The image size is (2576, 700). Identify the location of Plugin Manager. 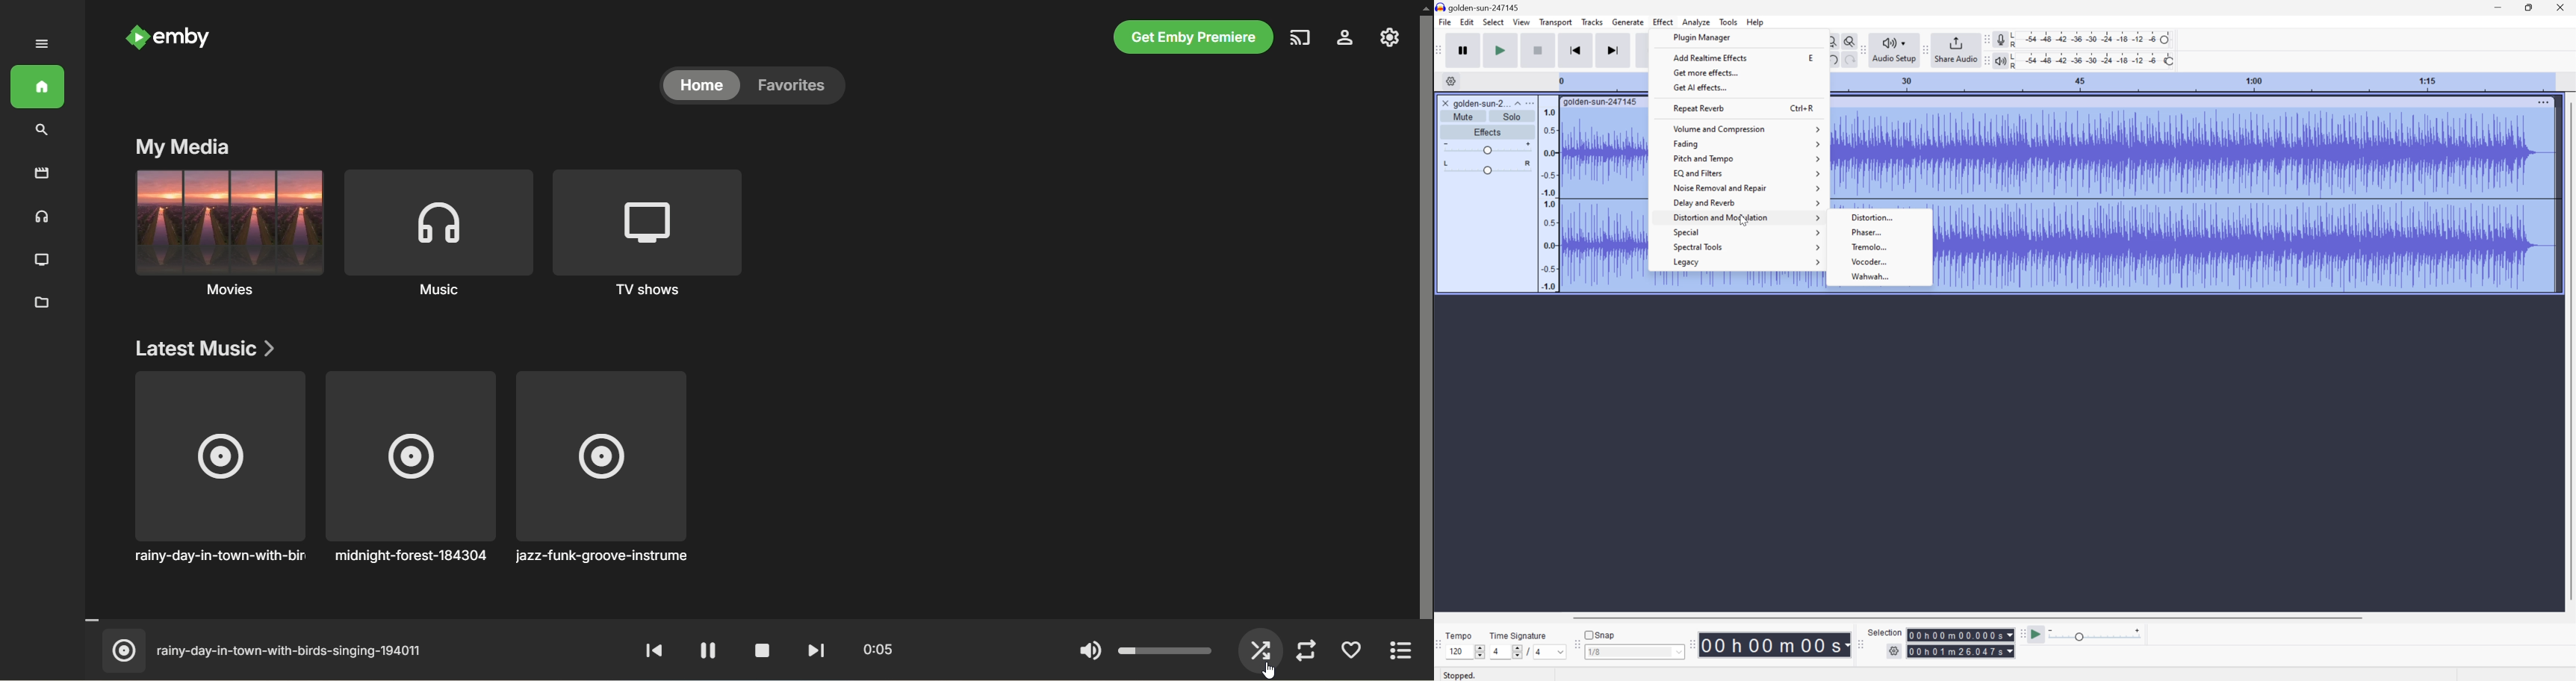
(1703, 37).